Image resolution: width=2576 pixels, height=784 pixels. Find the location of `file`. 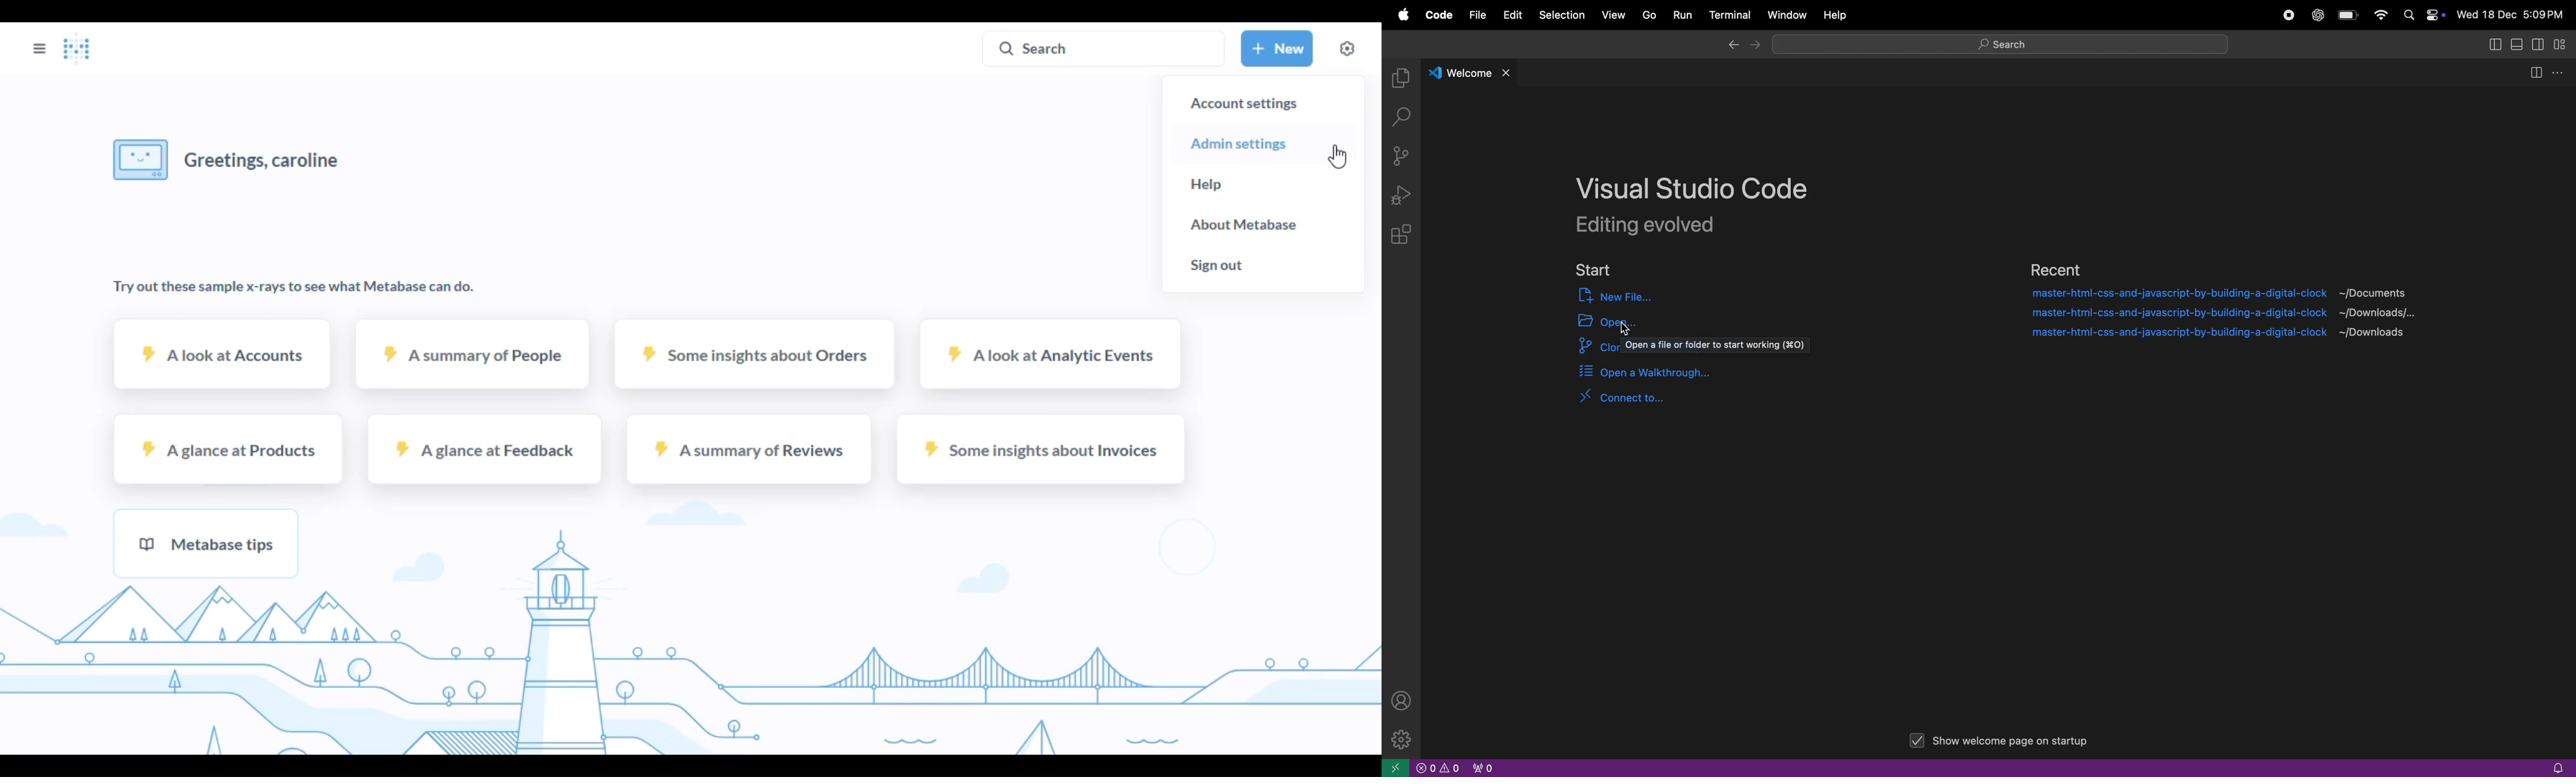

file is located at coordinates (2221, 312).